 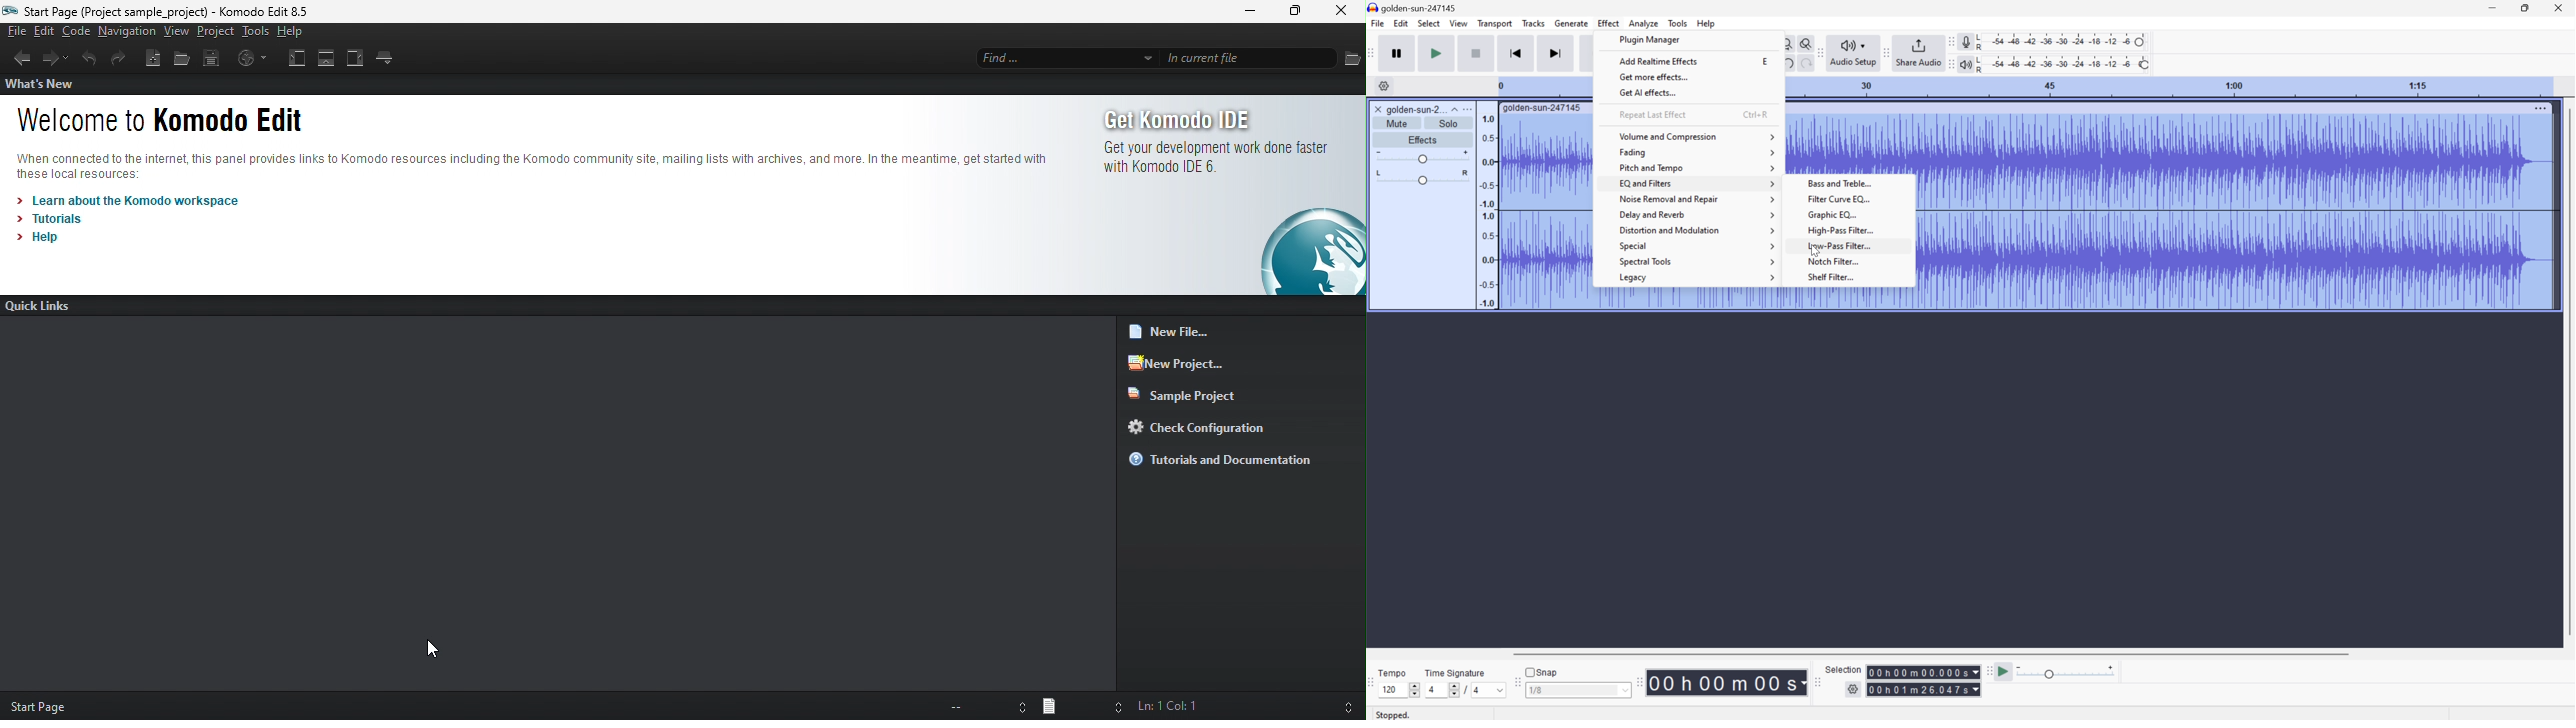 I want to click on check configuration, so click(x=1200, y=428).